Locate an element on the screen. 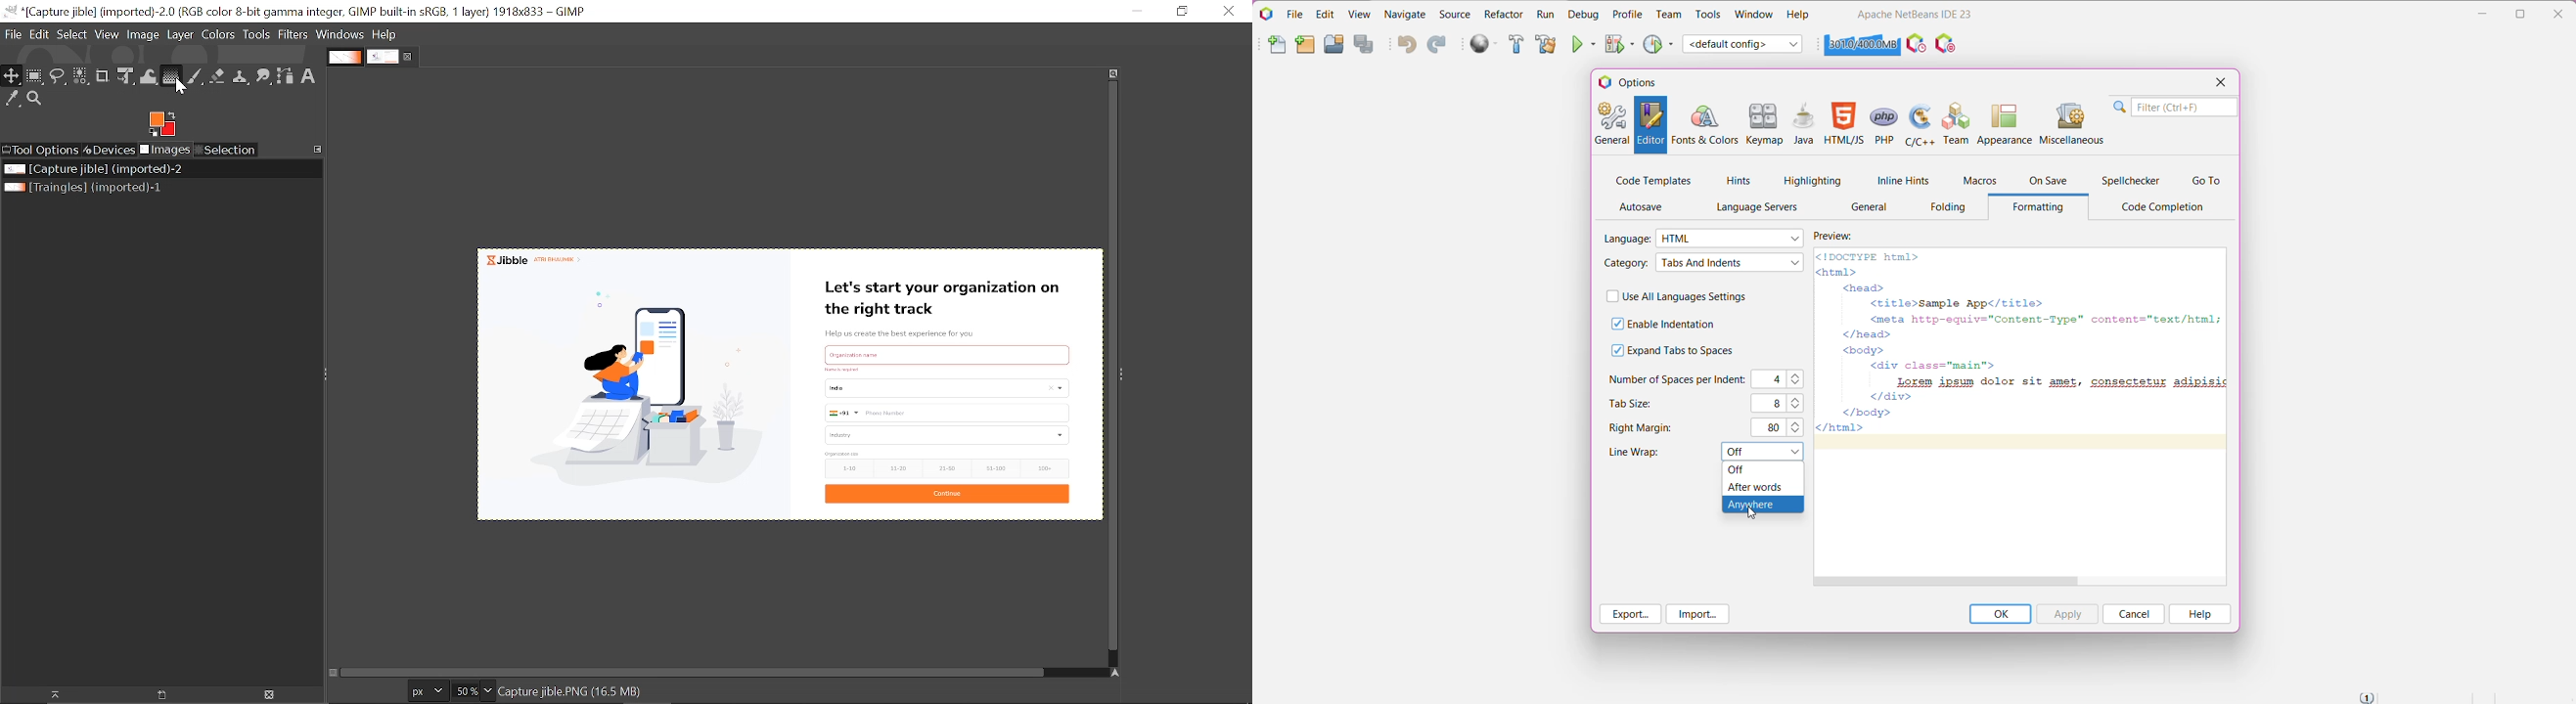 The image size is (2576, 728). Number of Spaces per Indent is located at coordinates (1677, 379).